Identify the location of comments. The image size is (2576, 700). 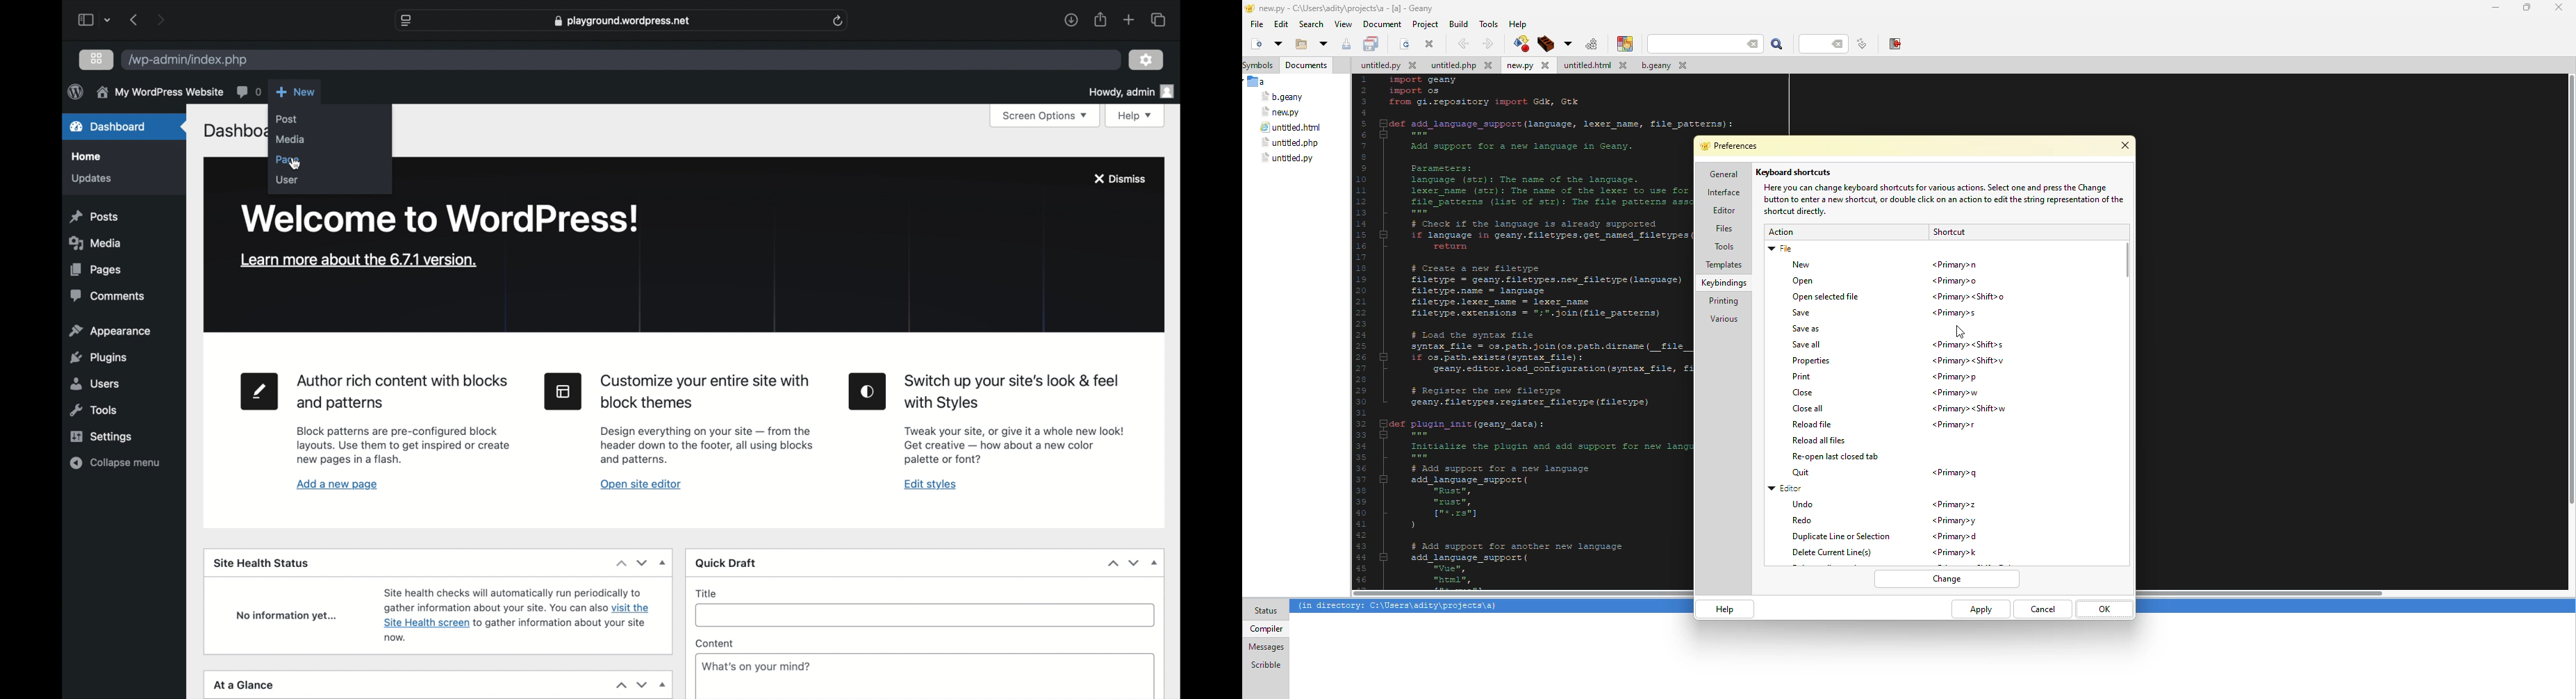
(248, 91).